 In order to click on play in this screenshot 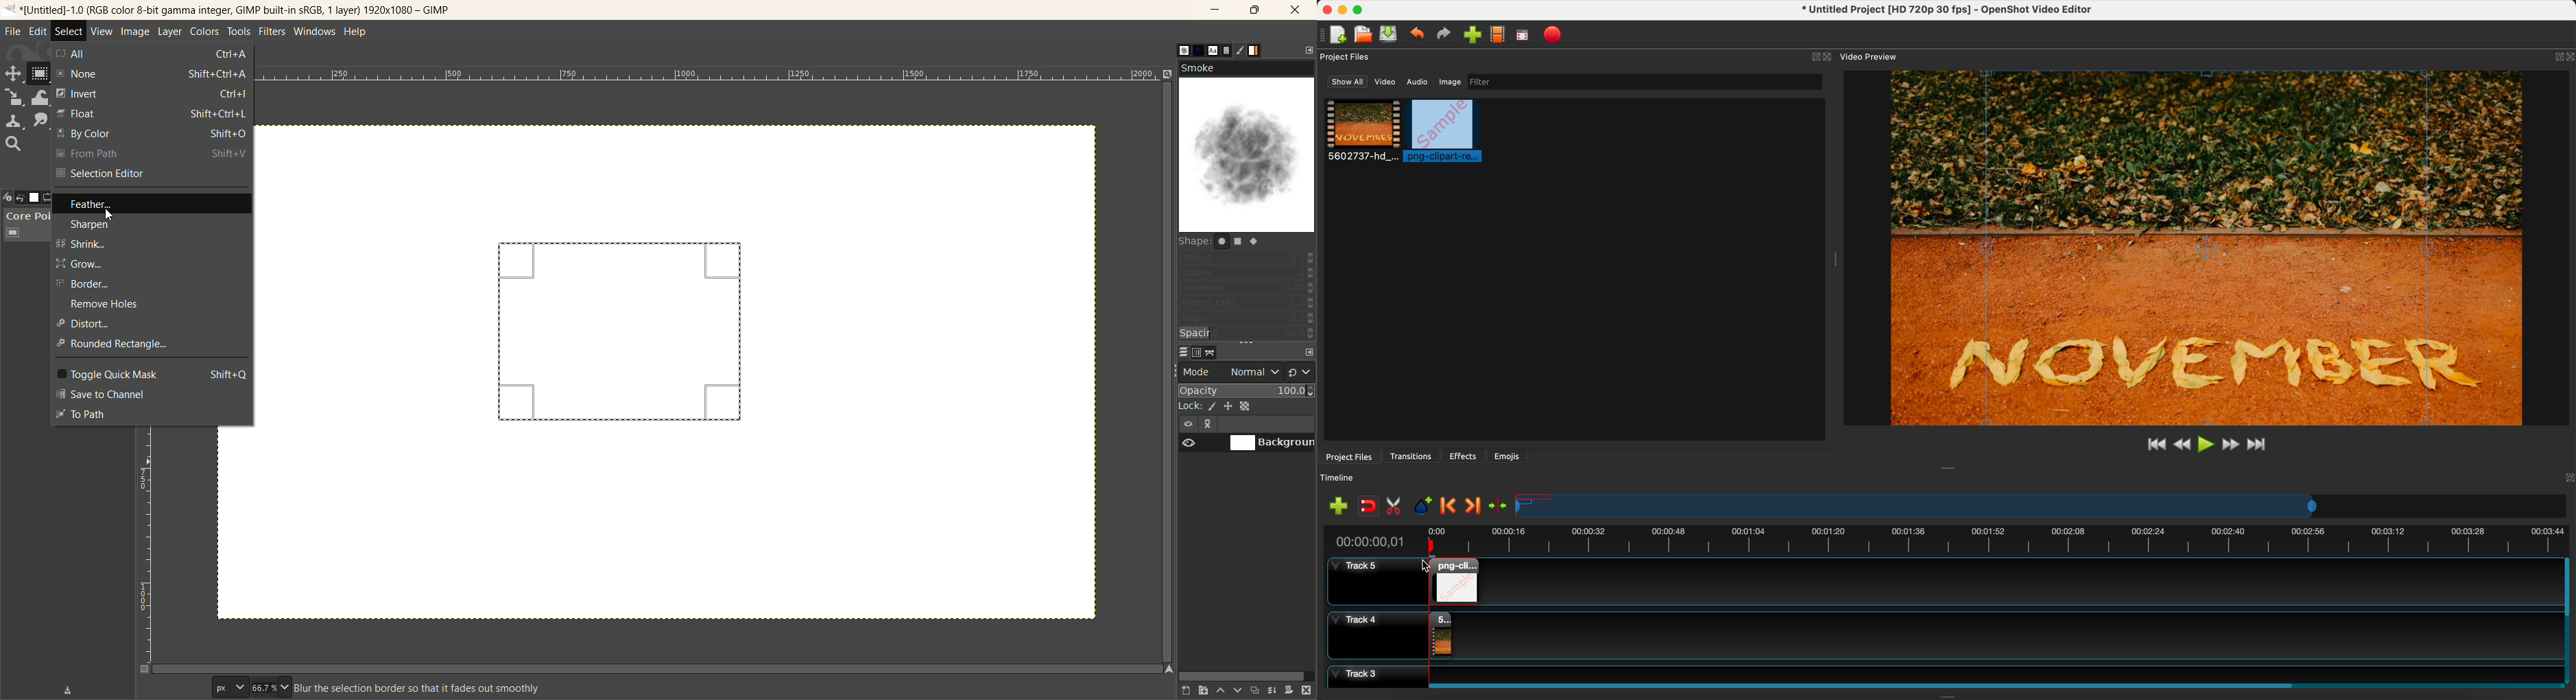, I will do `click(2206, 443)`.